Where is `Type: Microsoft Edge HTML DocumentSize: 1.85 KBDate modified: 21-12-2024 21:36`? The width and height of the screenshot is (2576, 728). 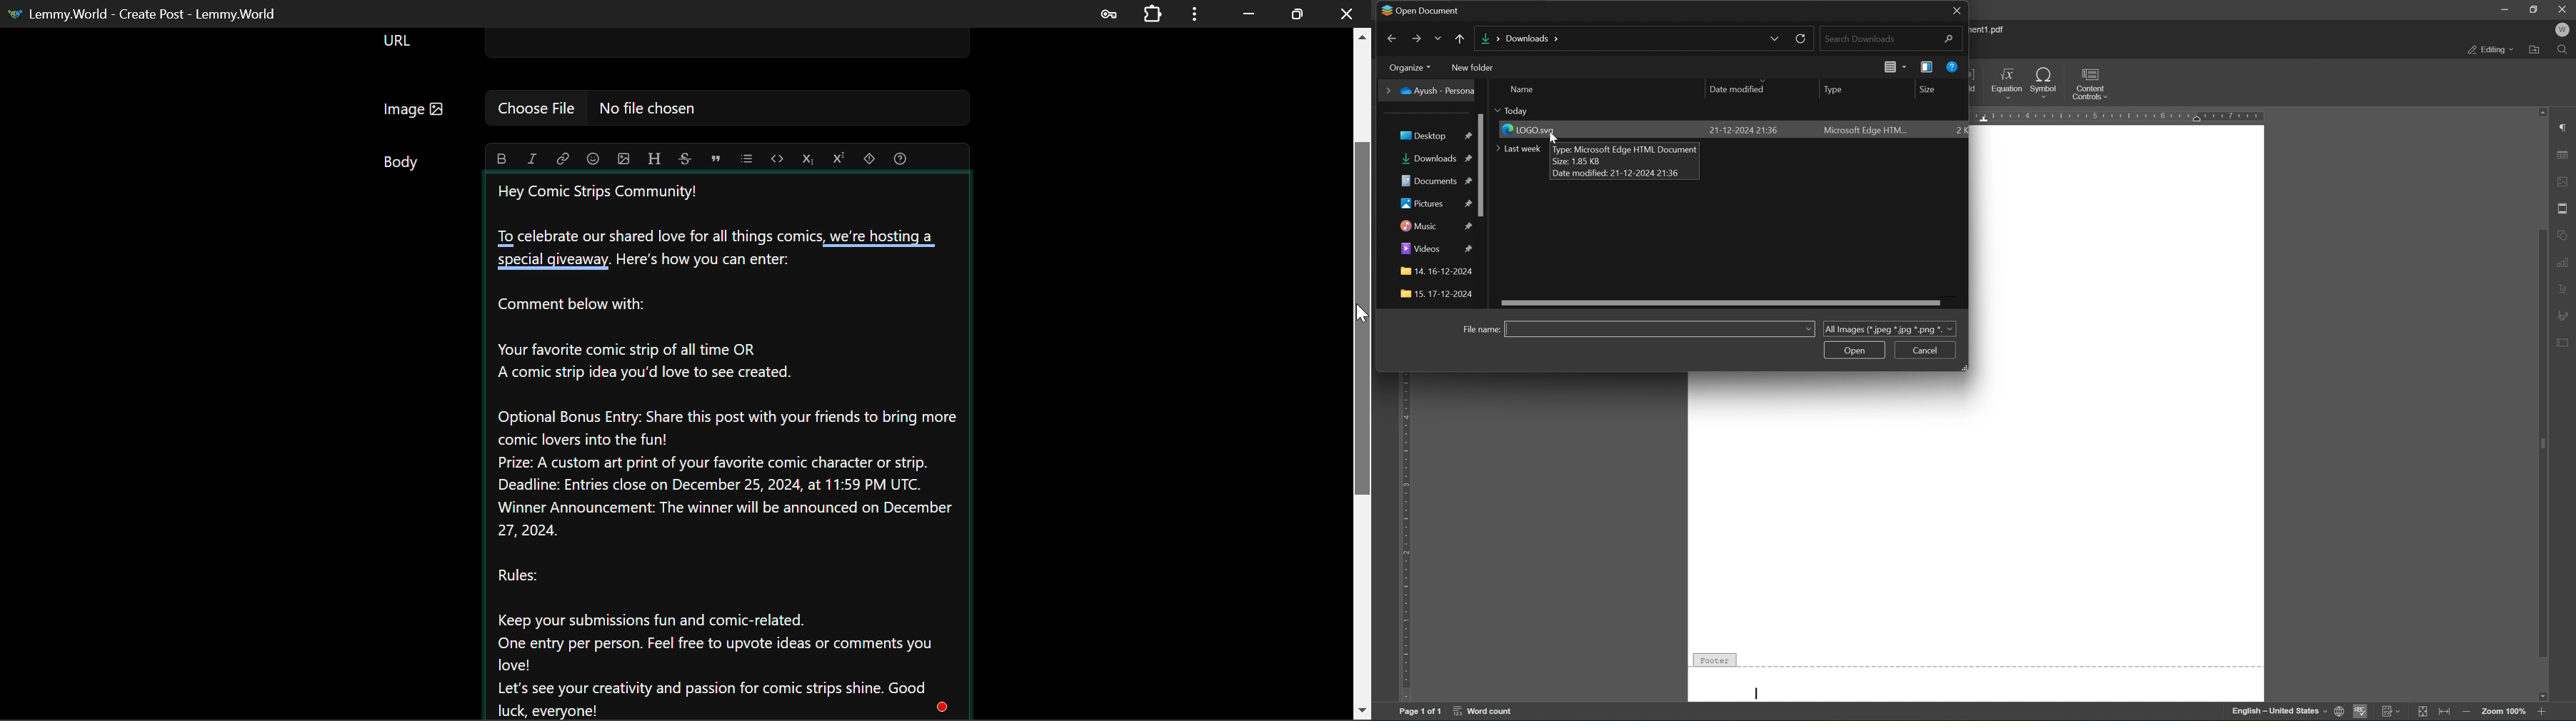 Type: Microsoft Edge HTML DocumentSize: 1.85 KBDate modified: 21-12-2024 21:36 is located at coordinates (1627, 162).